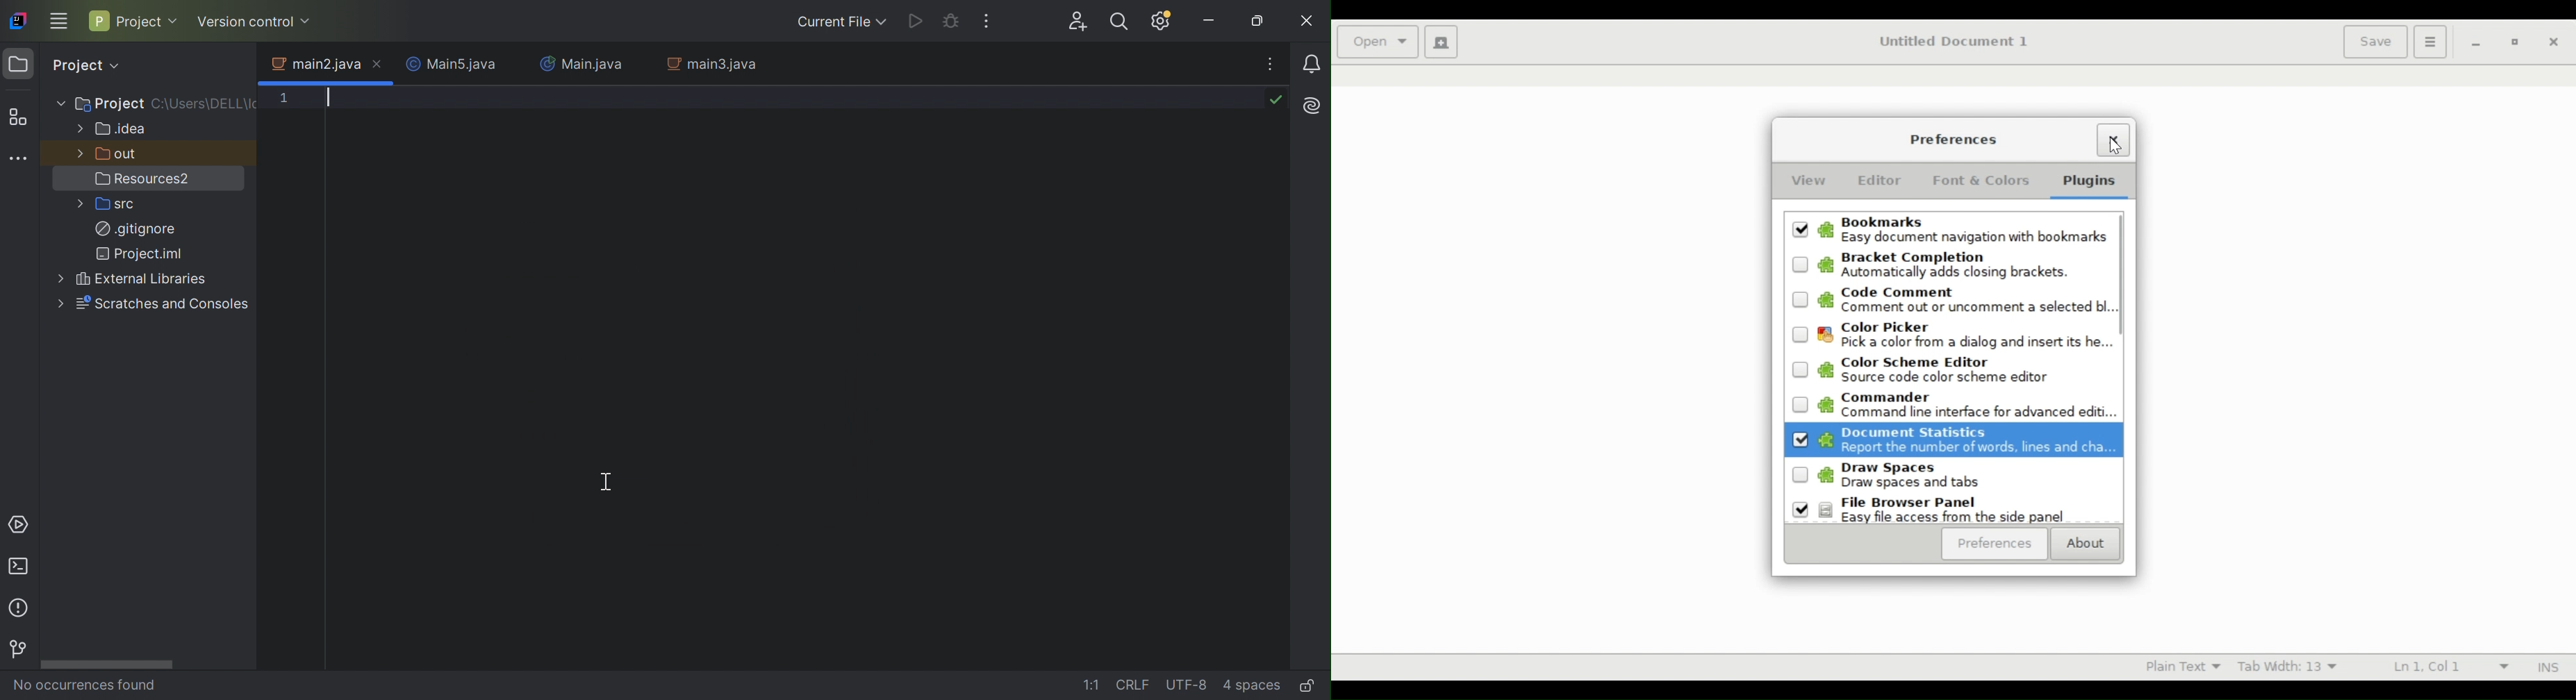  I want to click on Untitled Document 1, so click(1956, 41).